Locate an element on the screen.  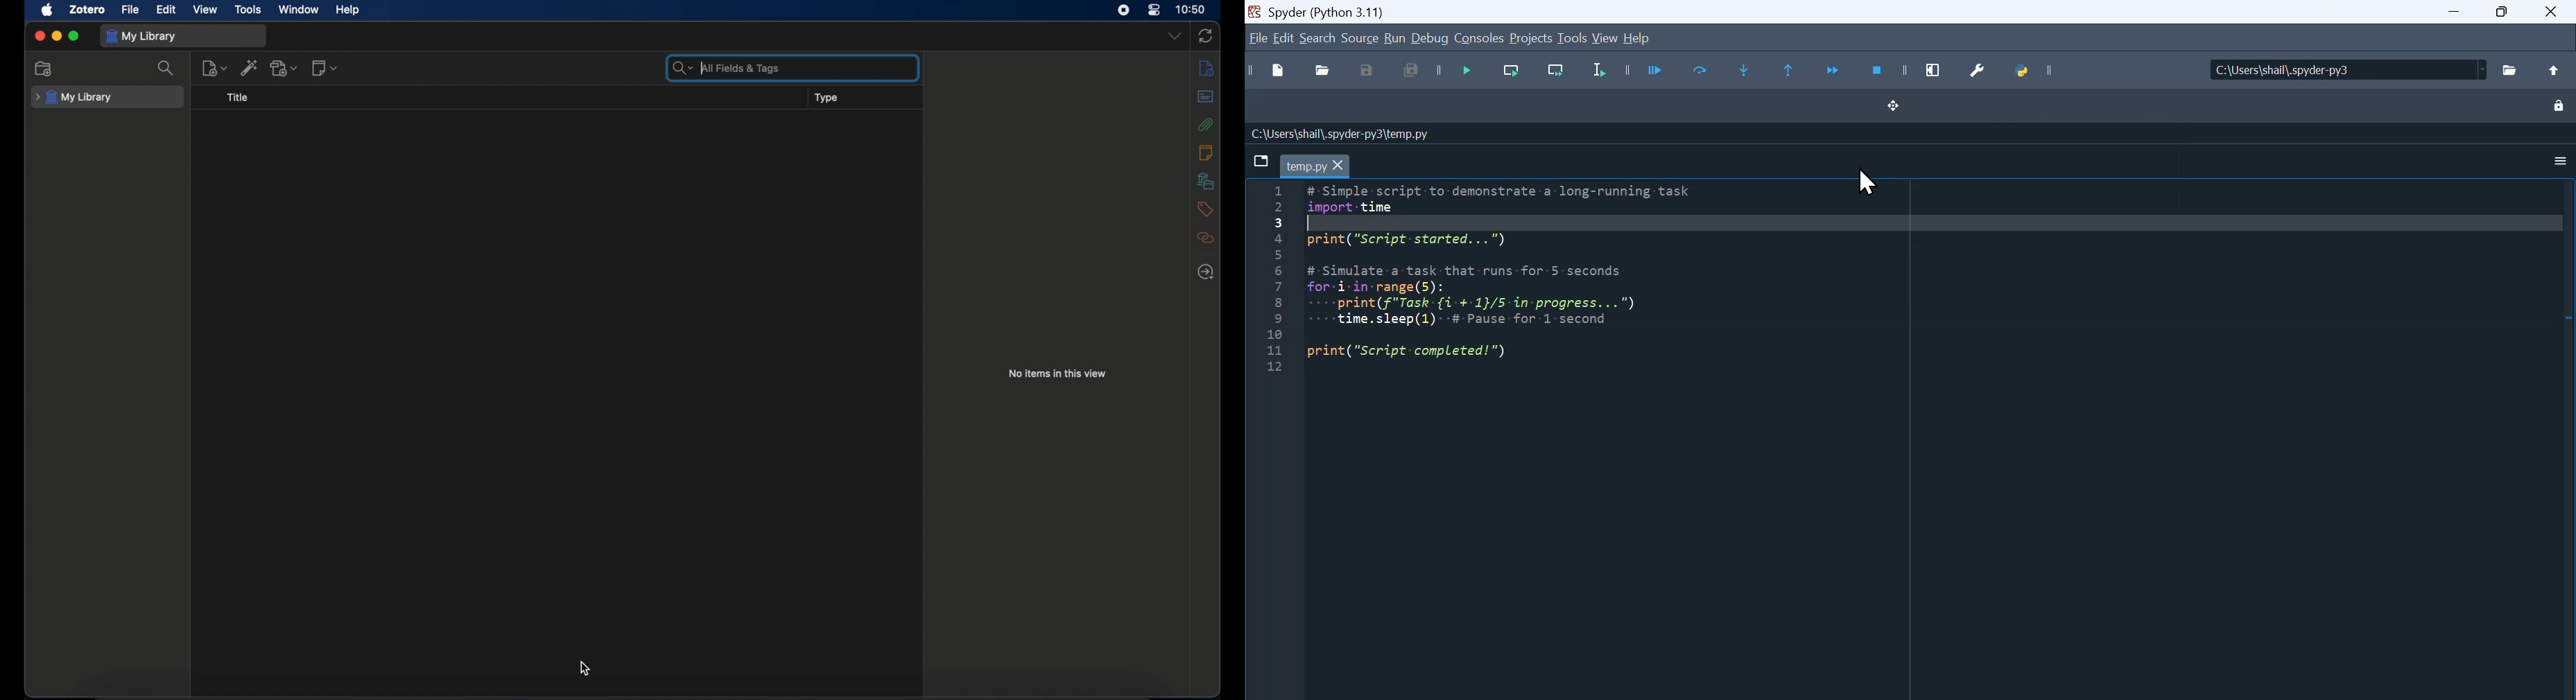
Run file is located at coordinates (1652, 71).